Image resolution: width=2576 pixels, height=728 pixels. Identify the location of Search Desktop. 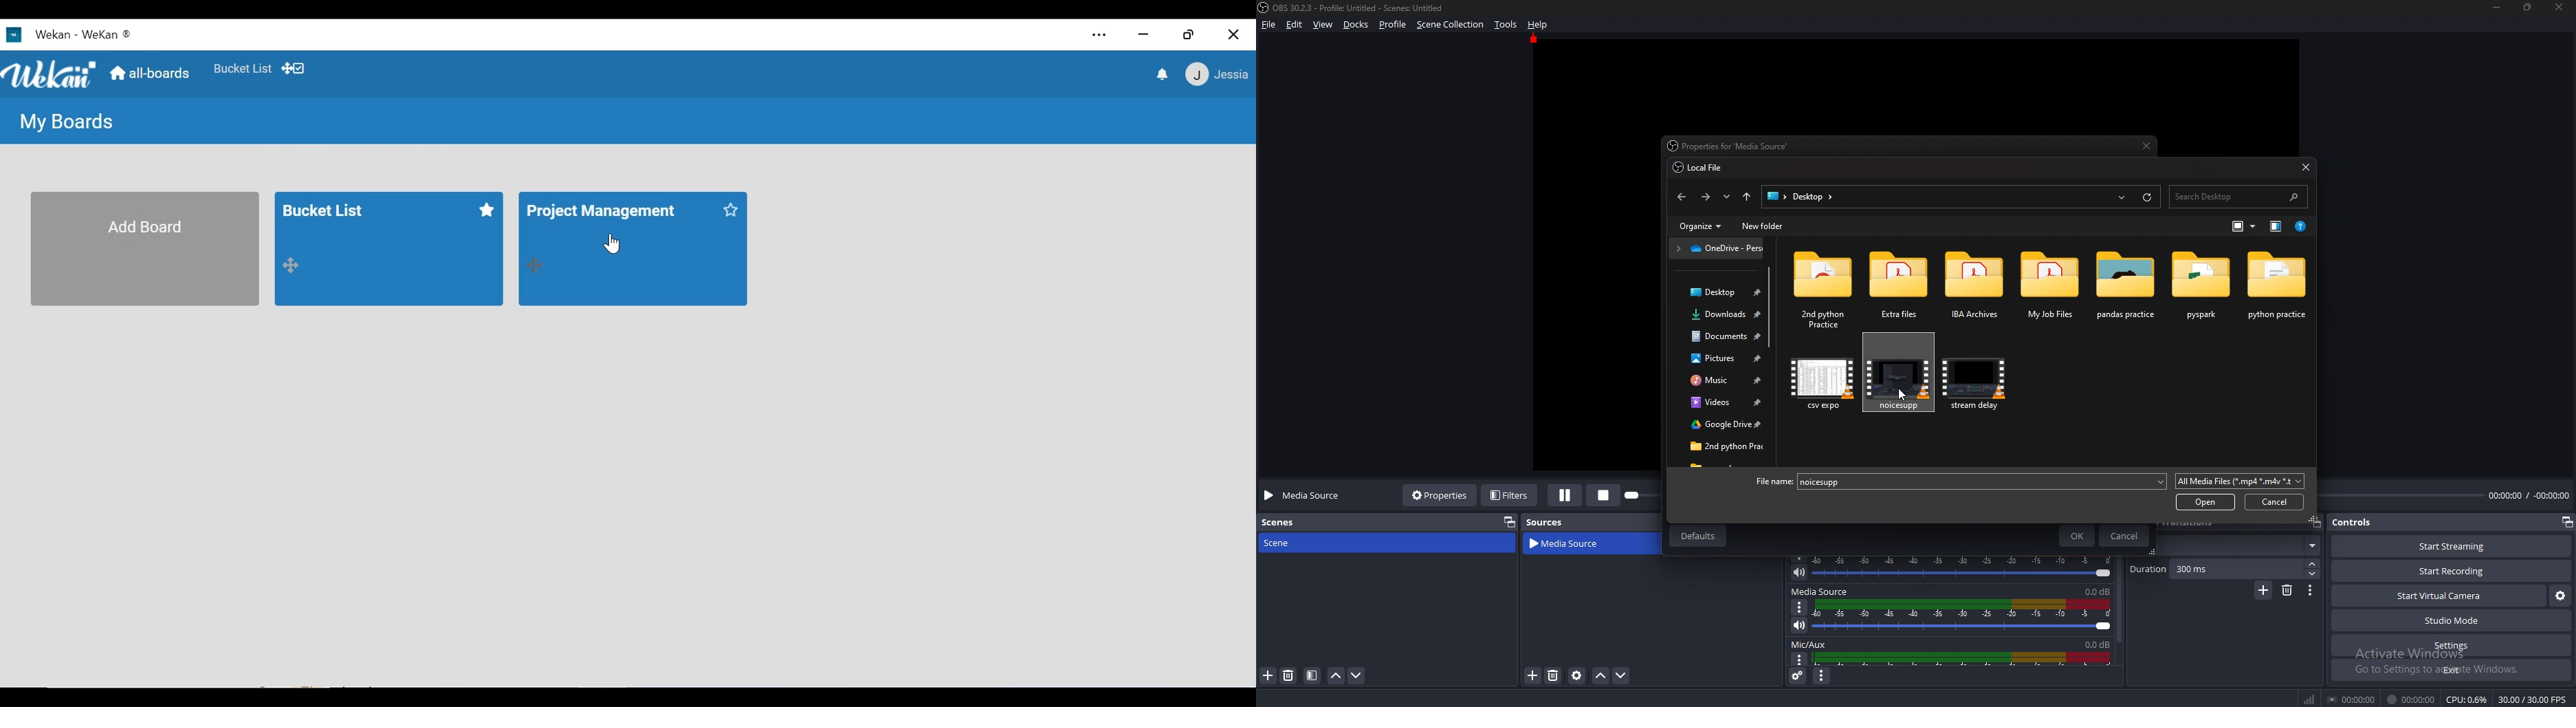
(2238, 197).